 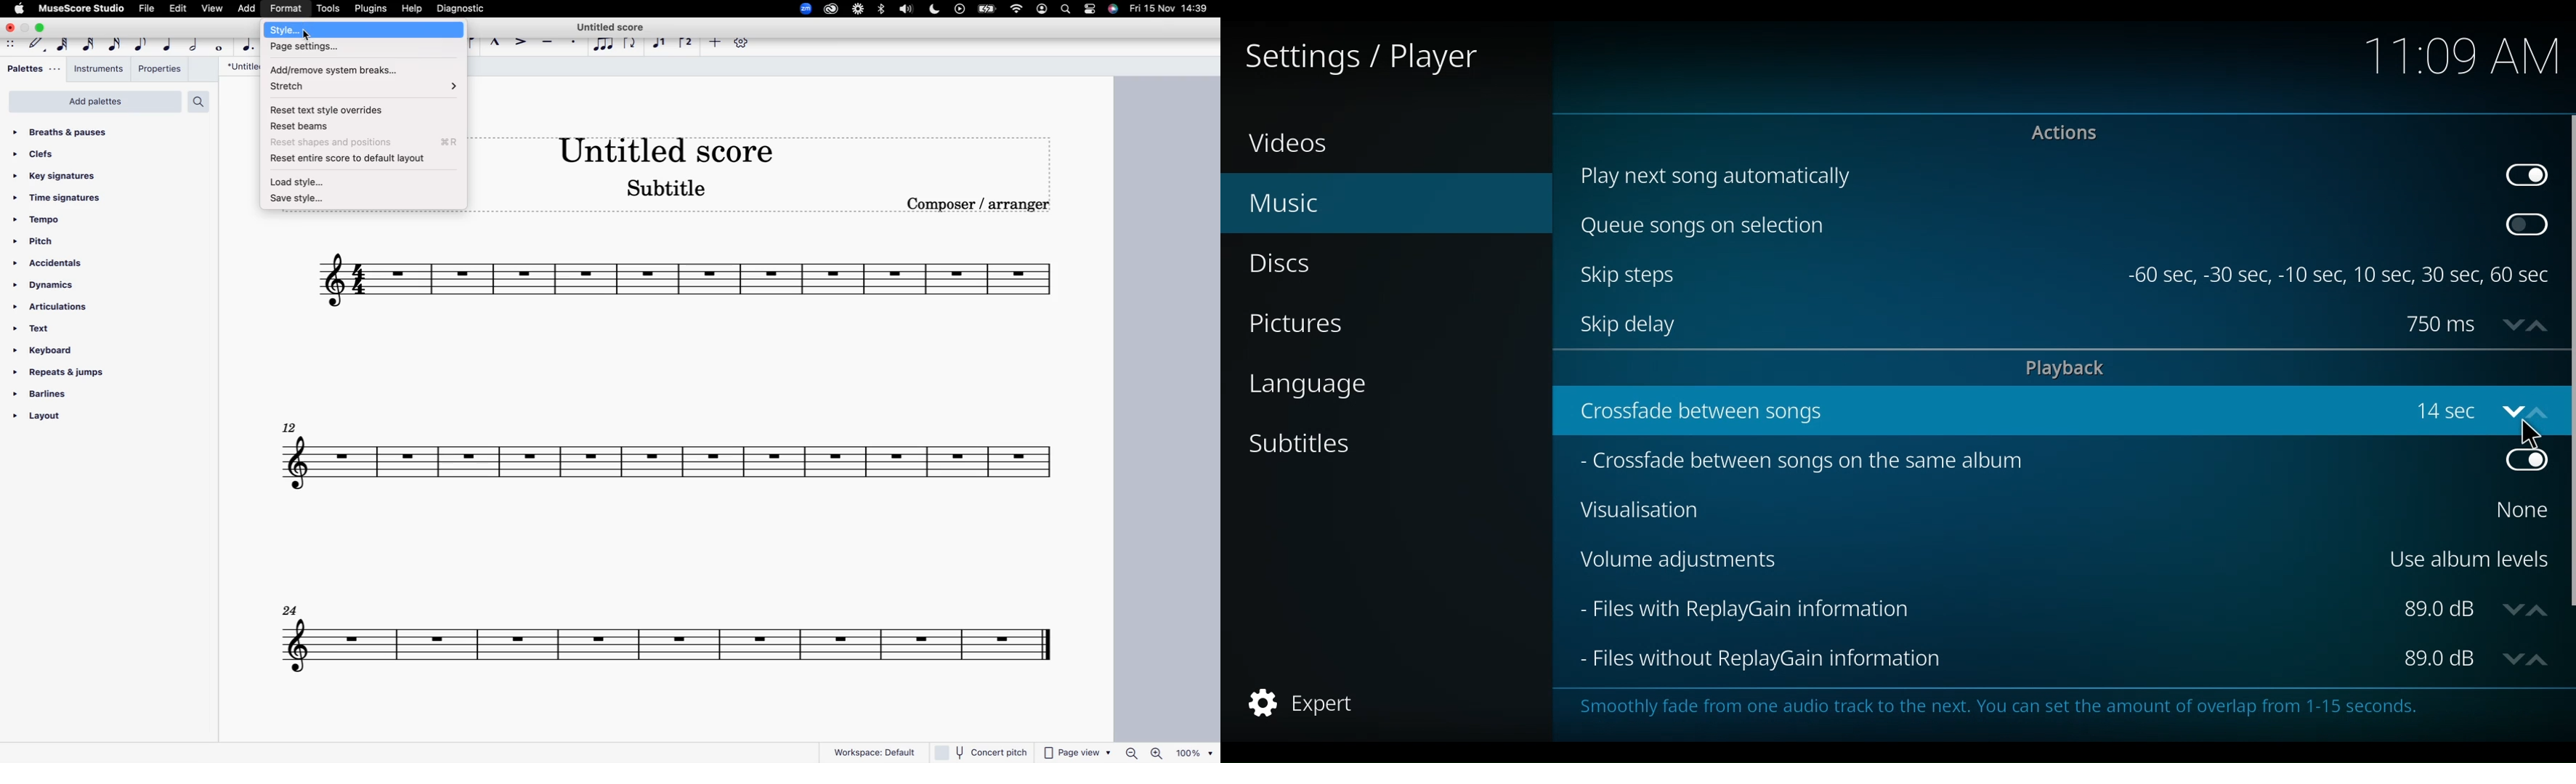 I want to click on up, so click(x=2540, y=608).